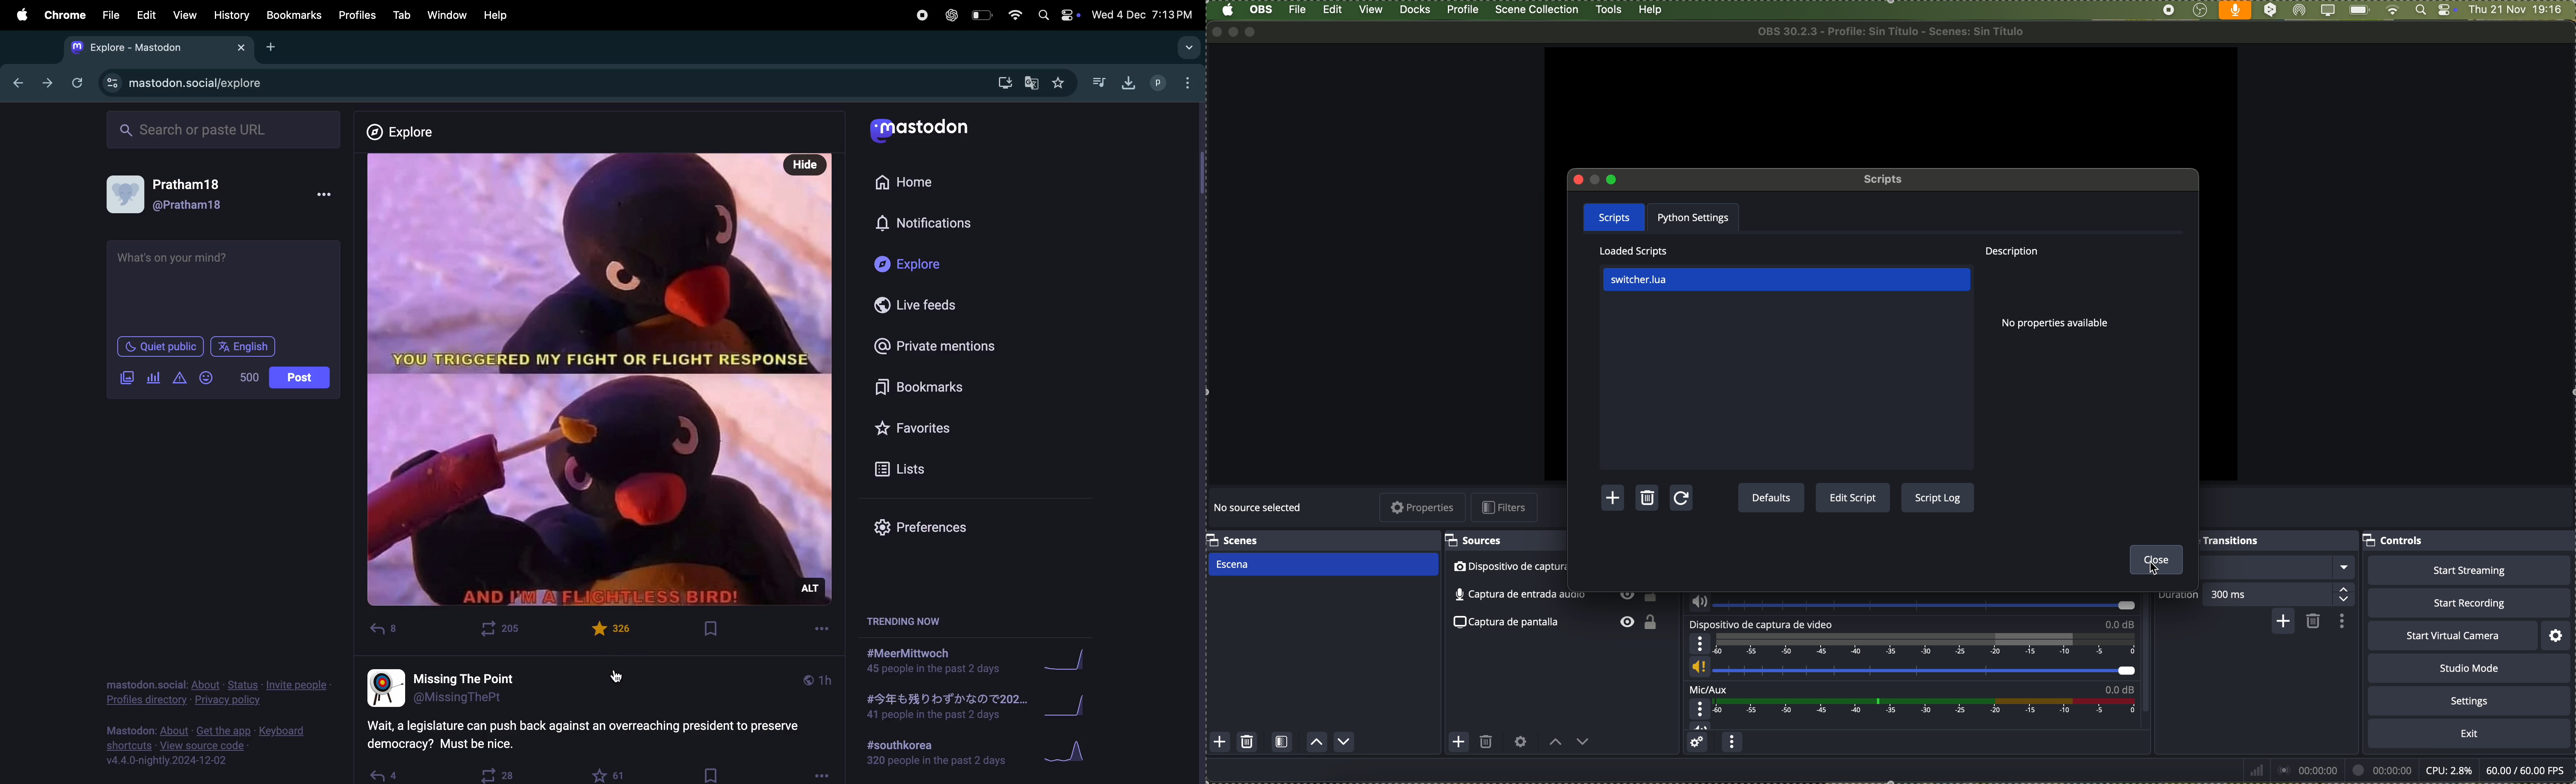 This screenshot has height=784, width=2576. What do you see at coordinates (1318, 743) in the screenshot?
I see `move scene up` at bounding box center [1318, 743].